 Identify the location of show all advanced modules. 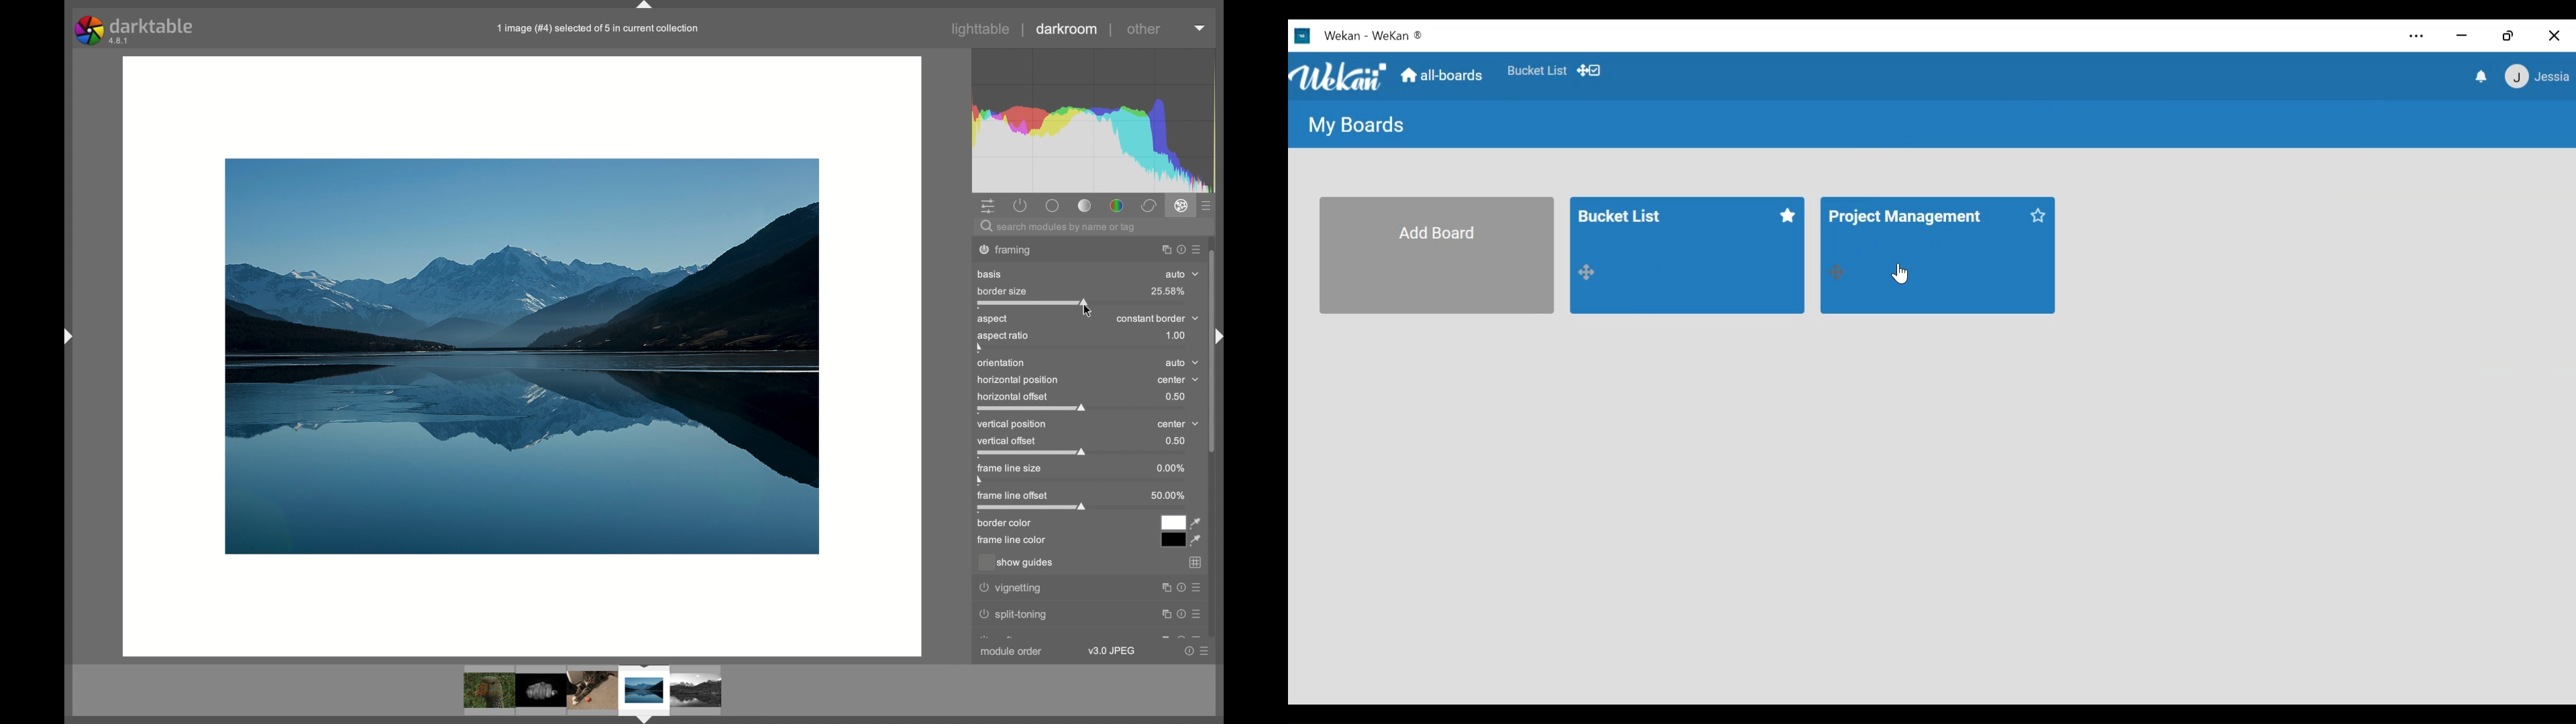
(1207, 206).